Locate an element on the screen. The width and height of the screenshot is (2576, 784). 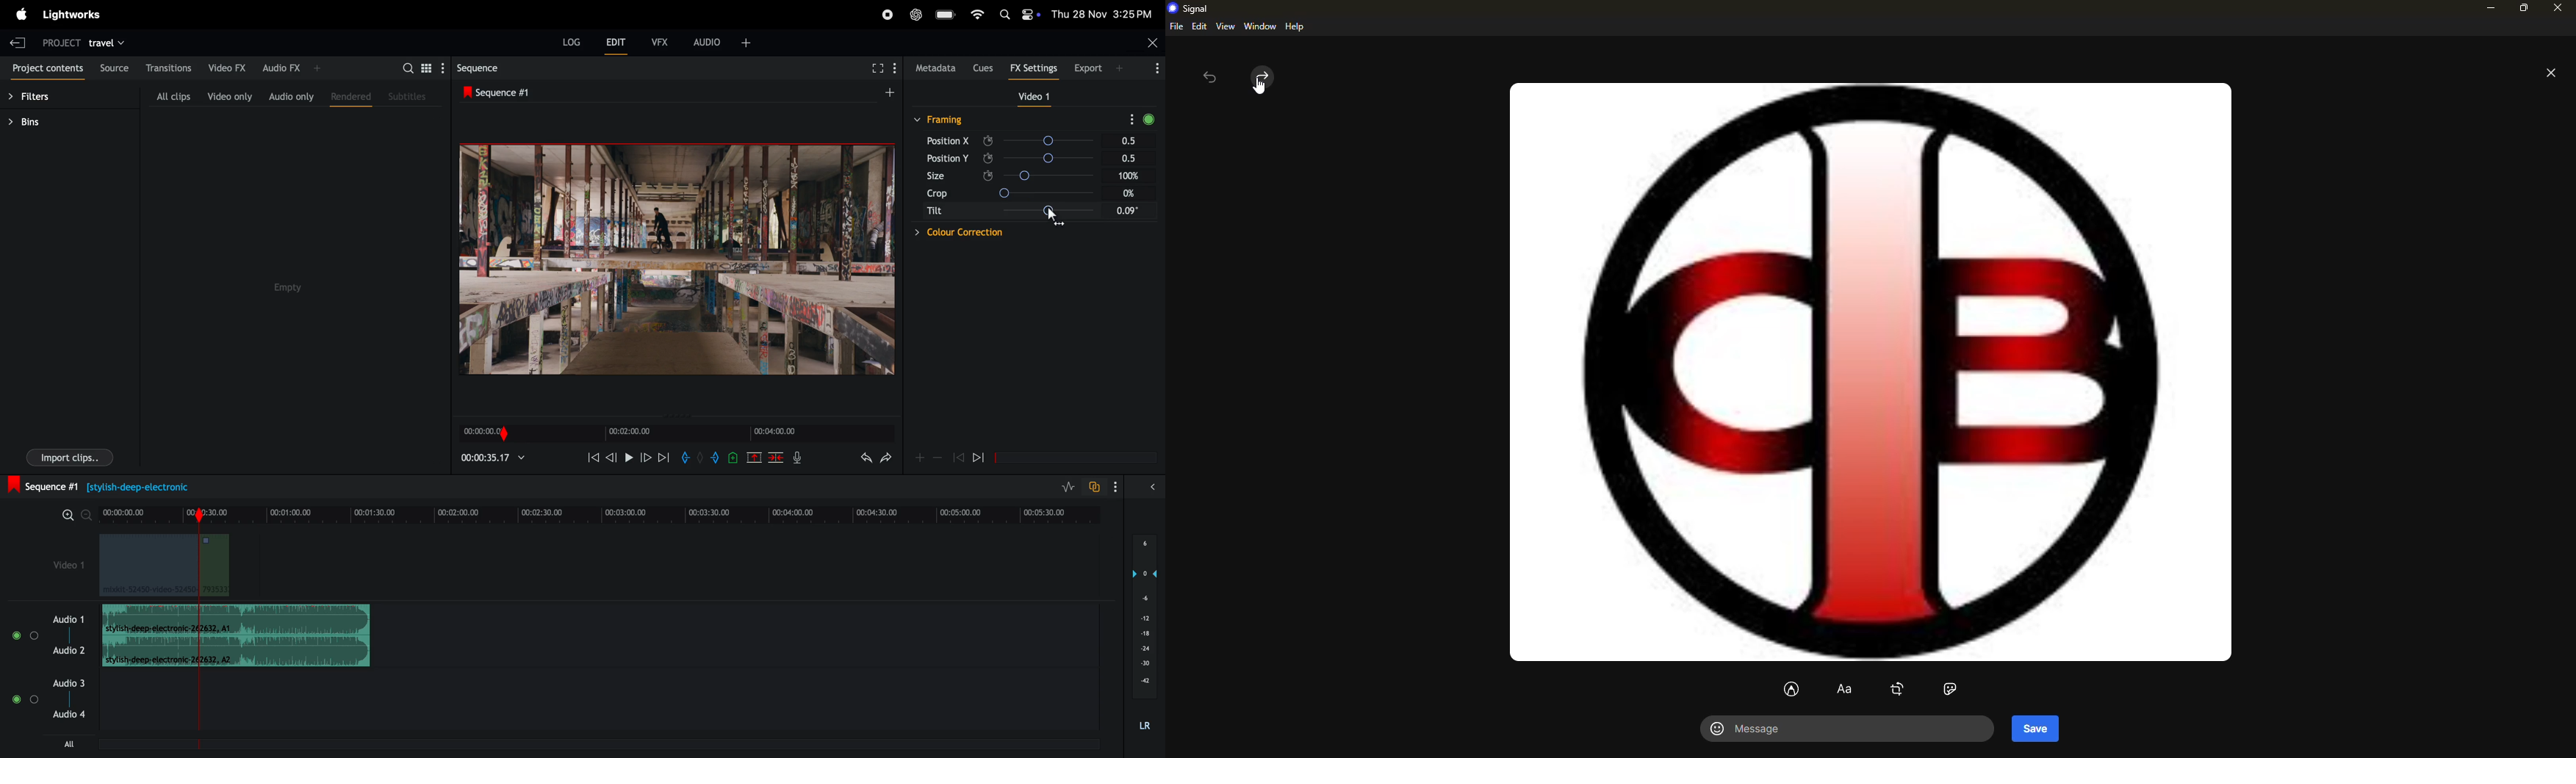
empty is located at coordinates (286, 285).